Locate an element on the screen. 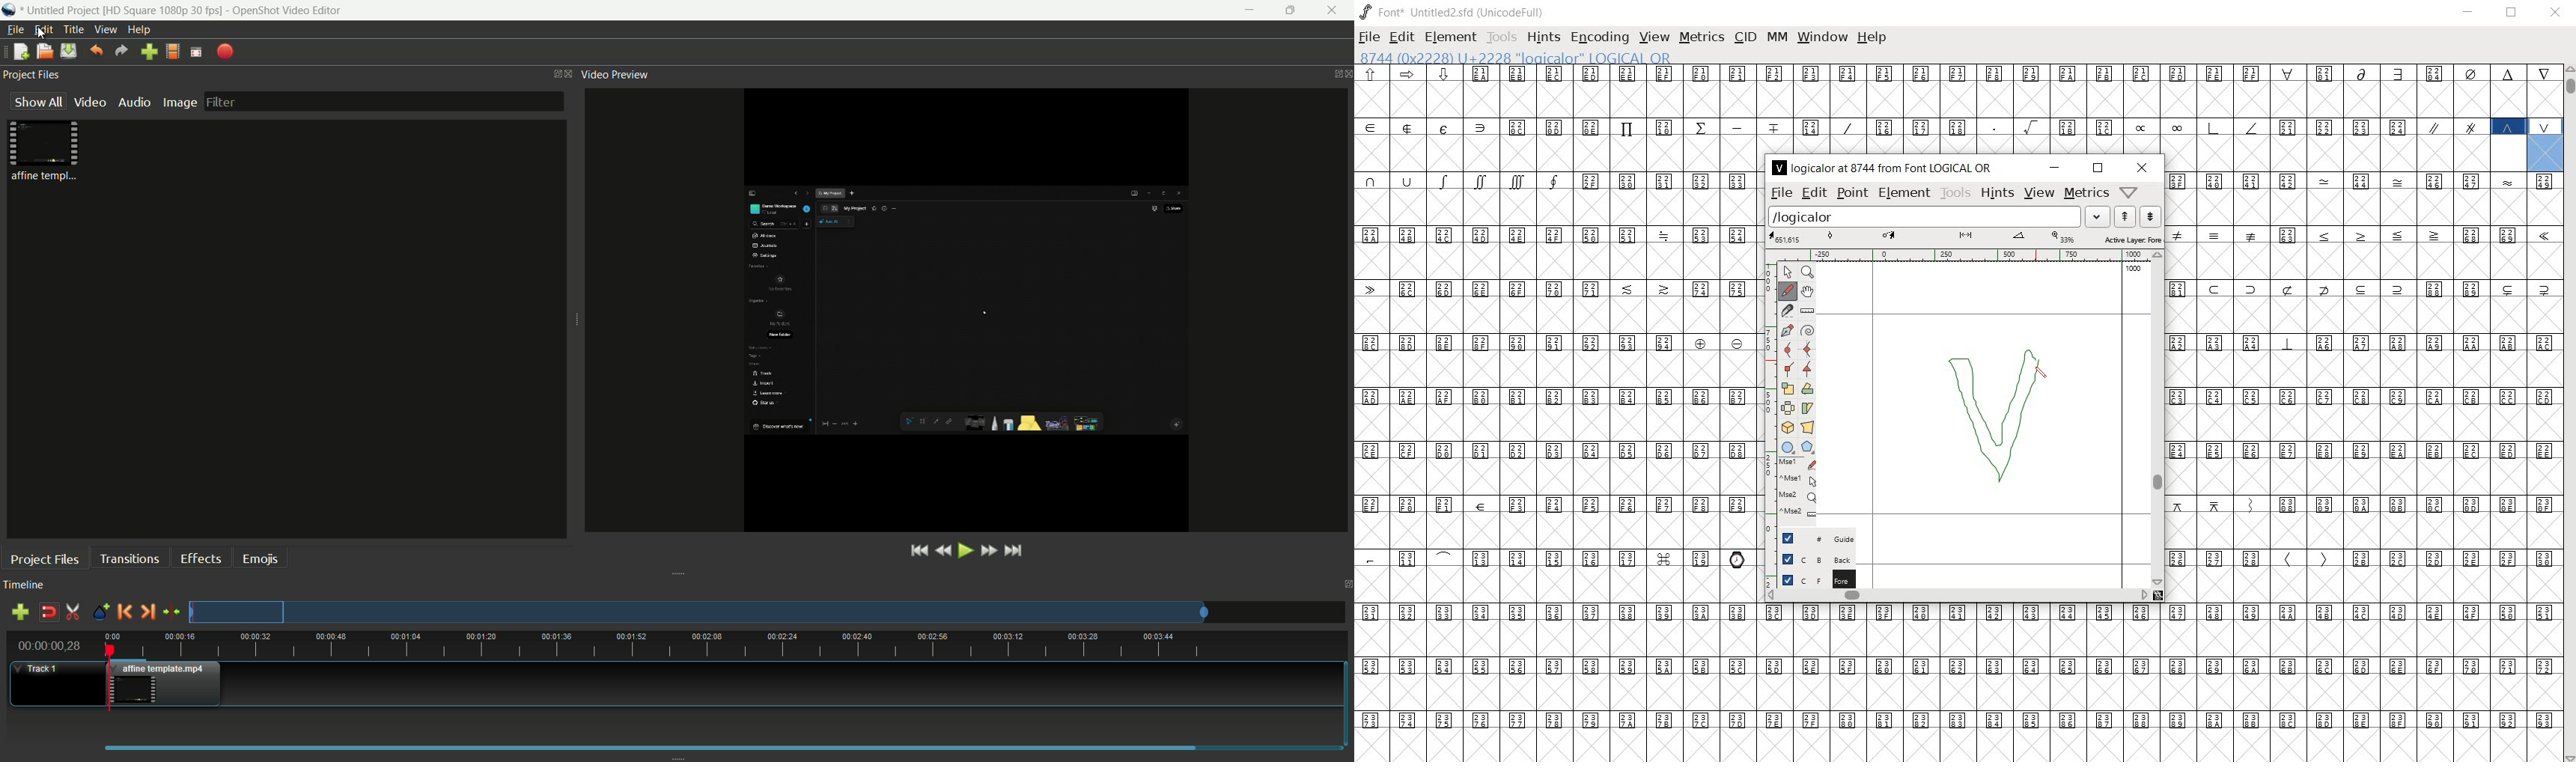 This screenshot has width=2576, height=784. edit is located at coordinates (1402, 37).